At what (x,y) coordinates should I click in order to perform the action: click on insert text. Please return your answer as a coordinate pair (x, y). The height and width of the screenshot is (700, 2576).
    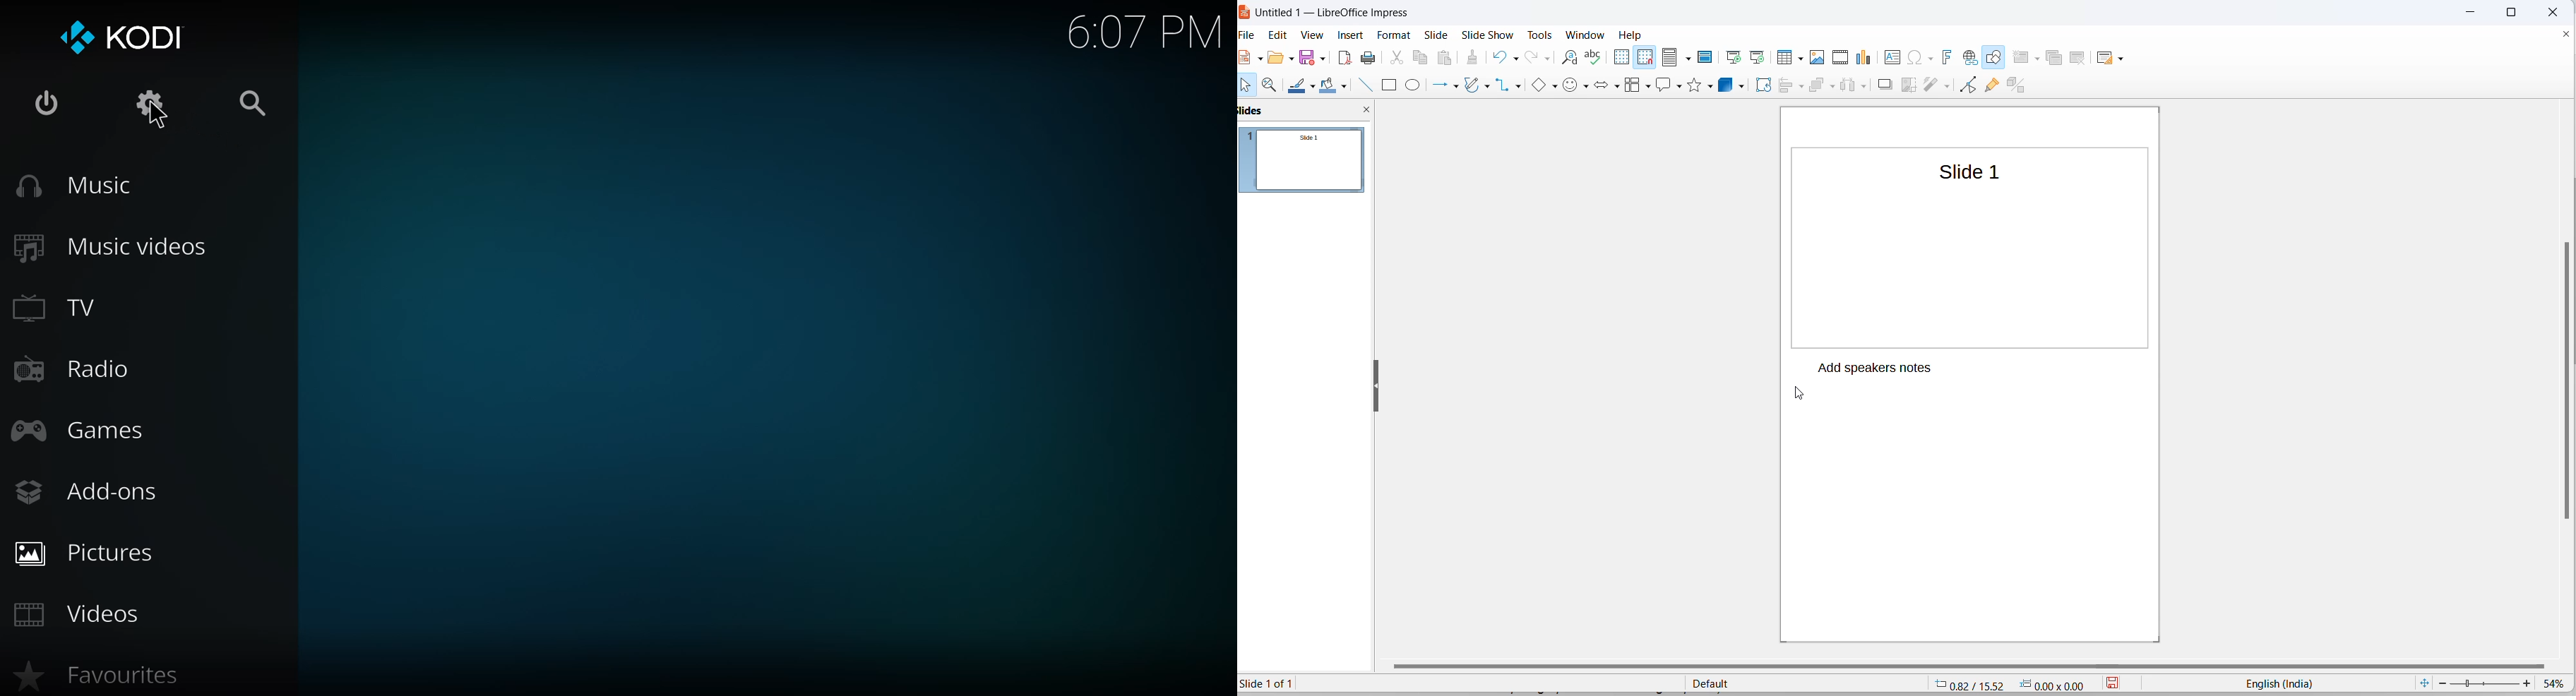
    Looking at the image, I should click on (1893, 58).